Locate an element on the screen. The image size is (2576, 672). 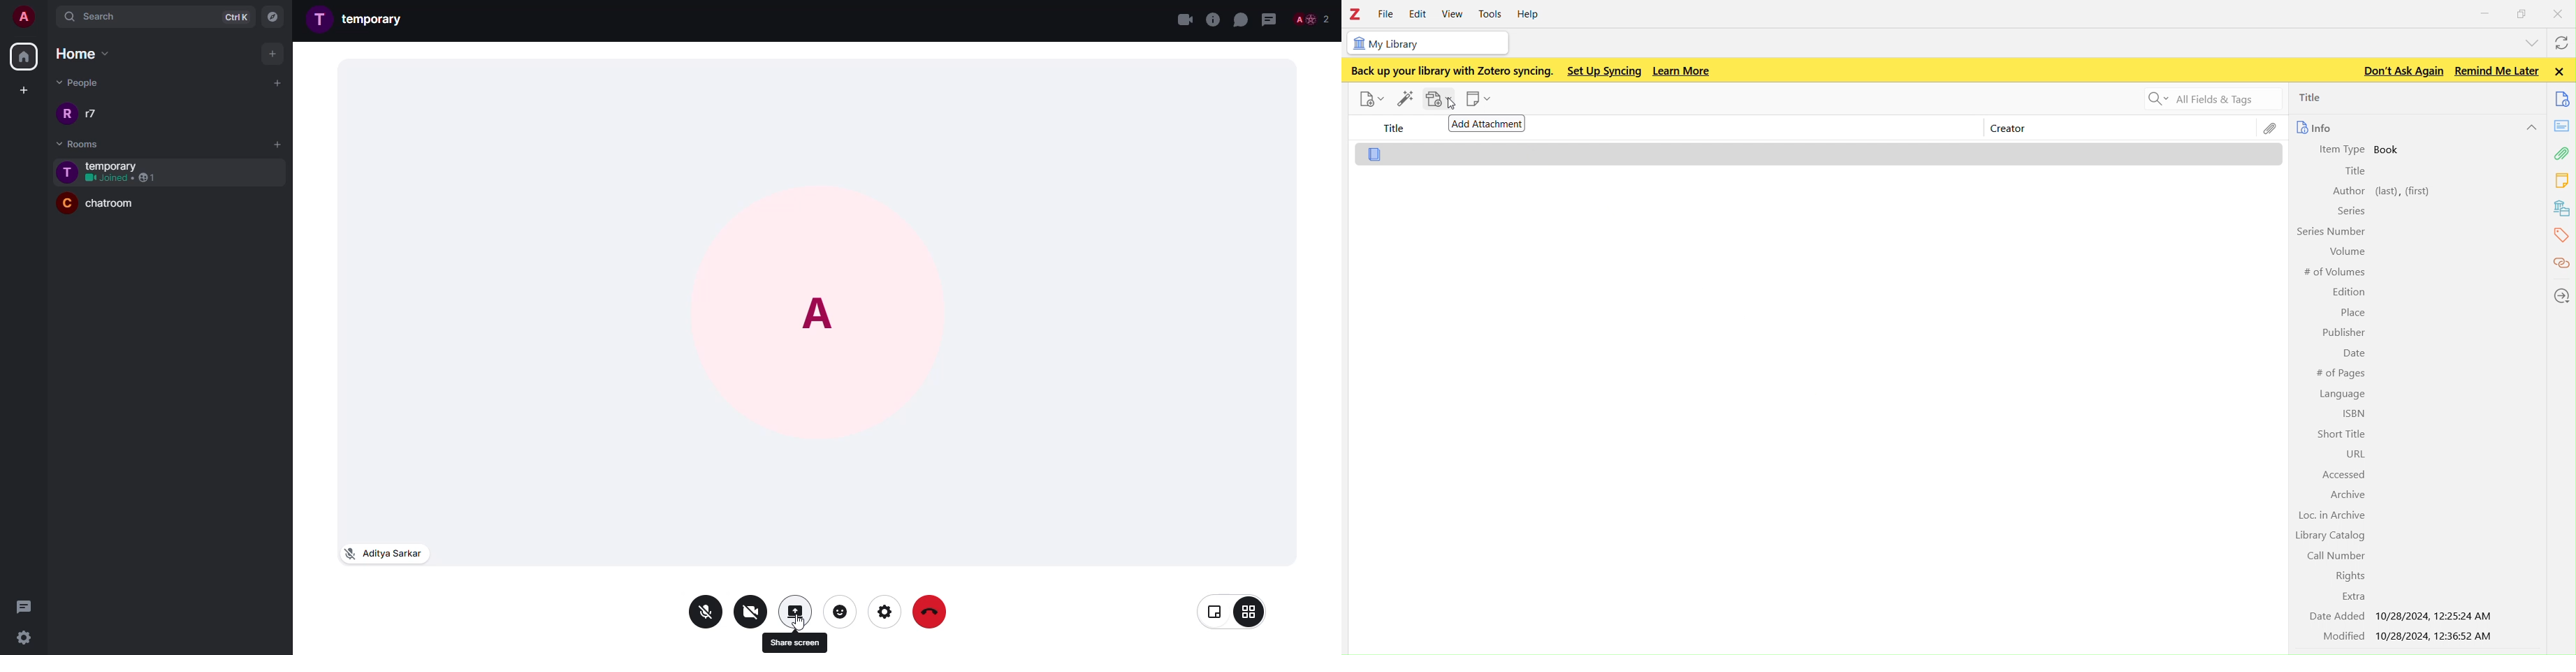
my library is located at coordinates (1439, 44).